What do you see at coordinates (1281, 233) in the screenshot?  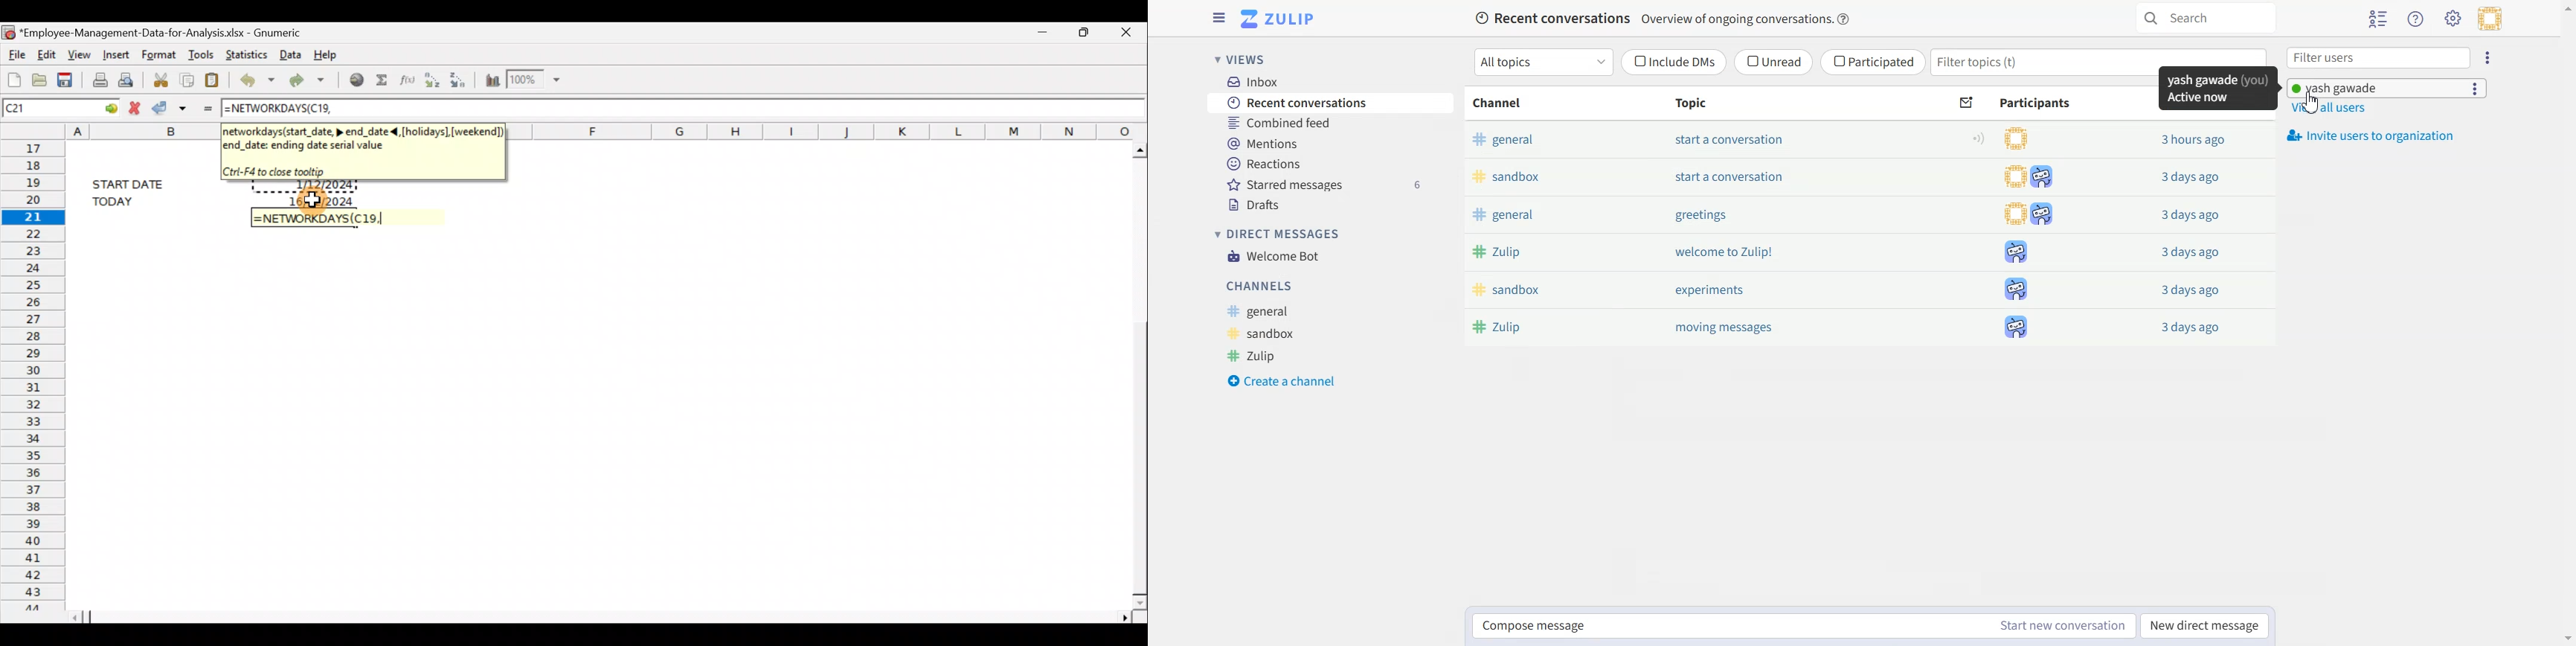 I see `Direct messages` at bounding box center [1281, 233].